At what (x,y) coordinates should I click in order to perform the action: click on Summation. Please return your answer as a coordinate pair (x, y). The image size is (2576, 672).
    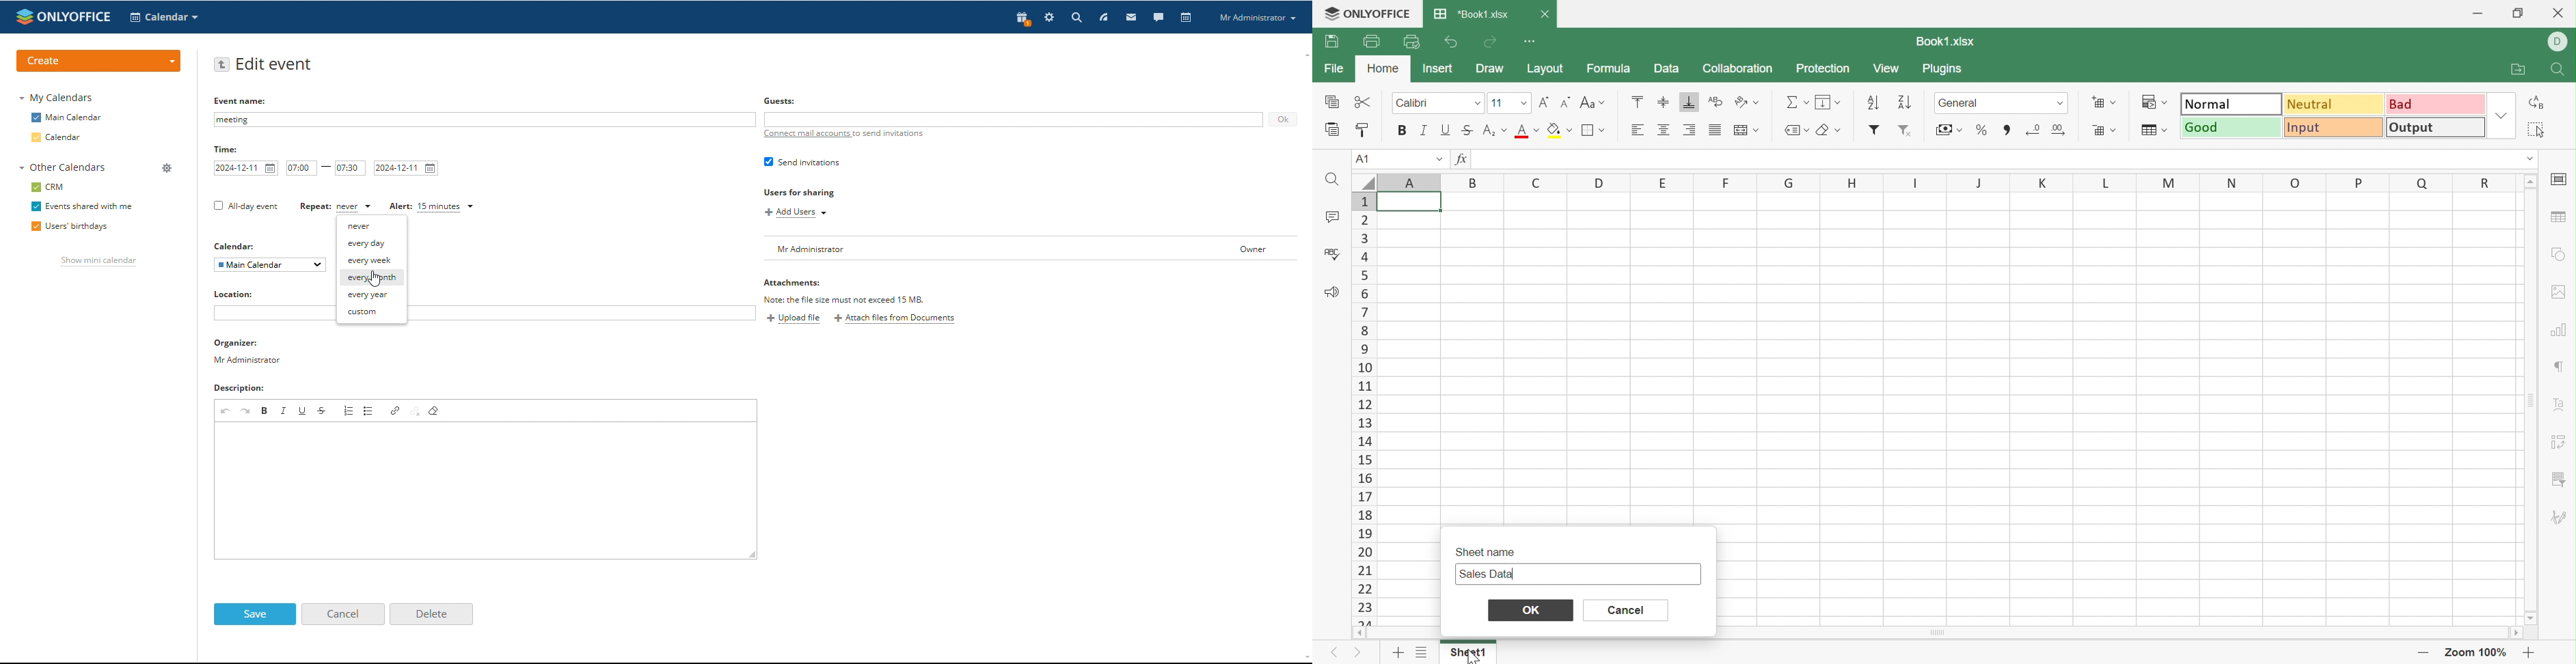
    Looking at the image, I should click on (1796, 98).